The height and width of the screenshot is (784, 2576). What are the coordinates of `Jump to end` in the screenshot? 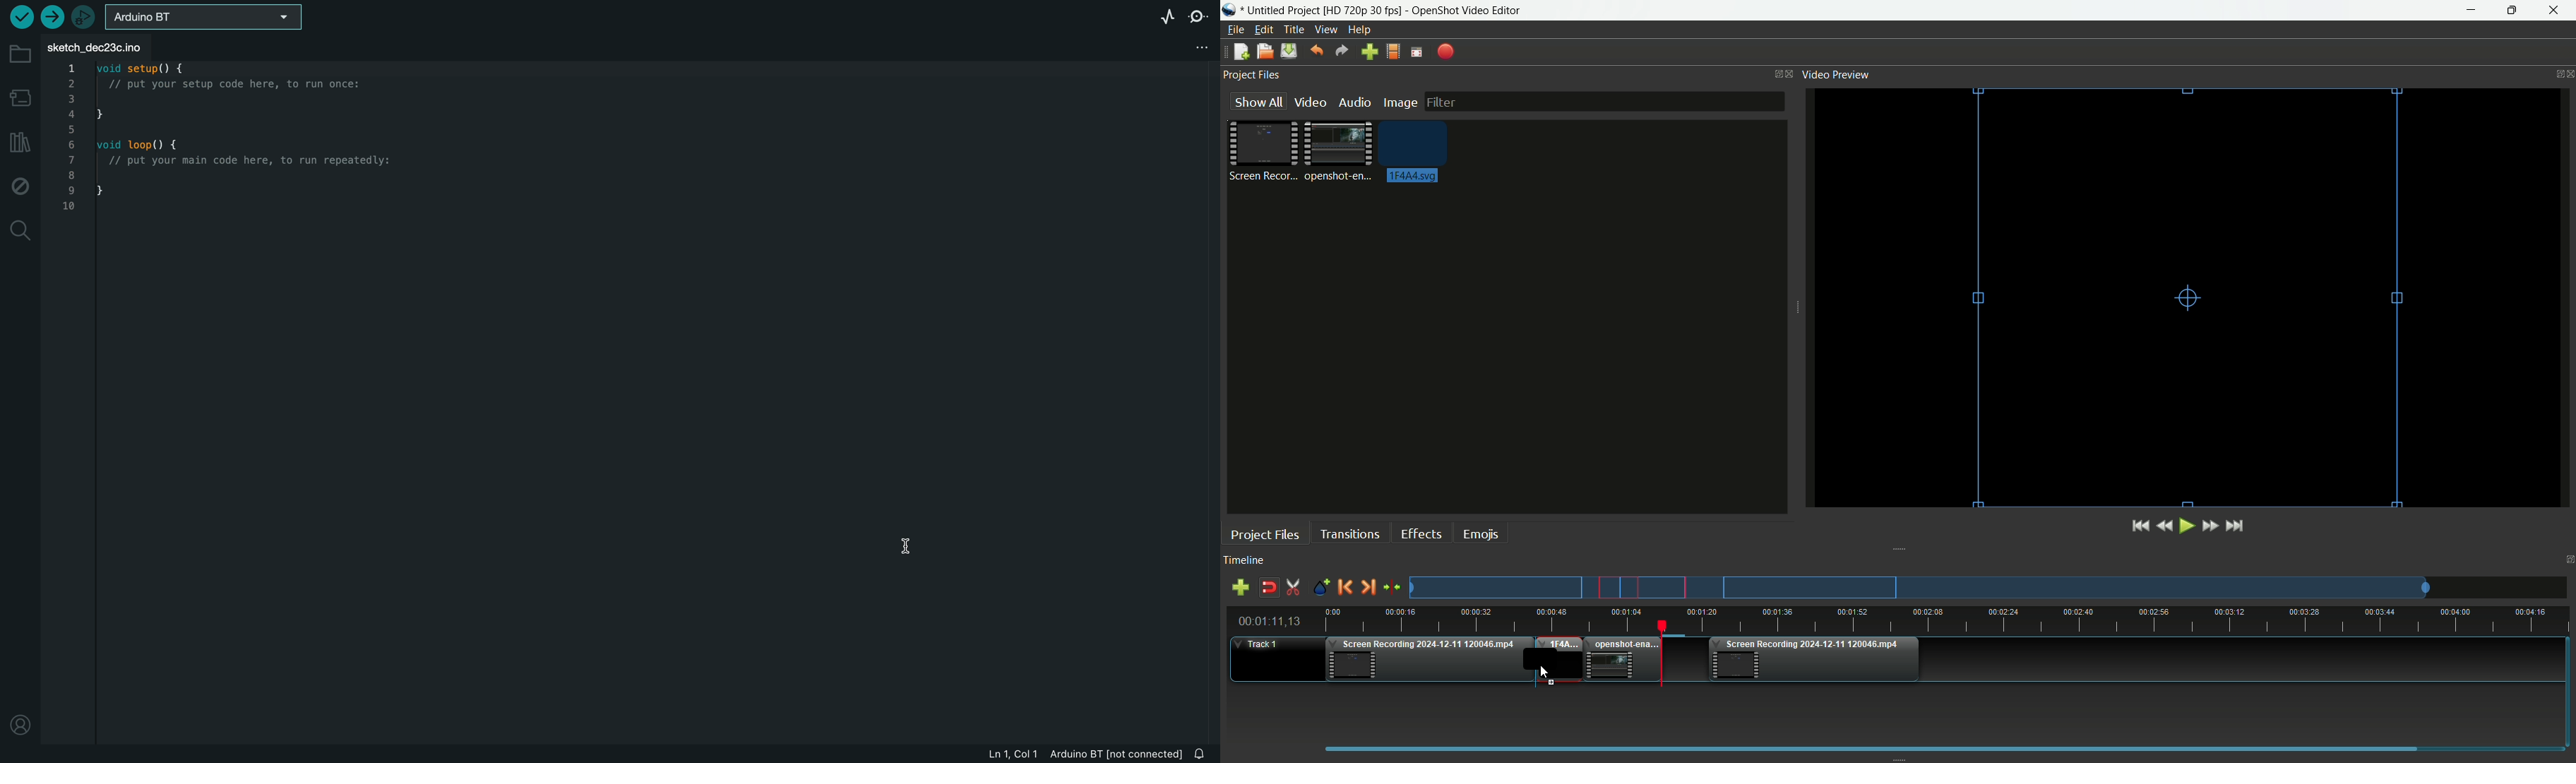 It's located at (2236, 526).